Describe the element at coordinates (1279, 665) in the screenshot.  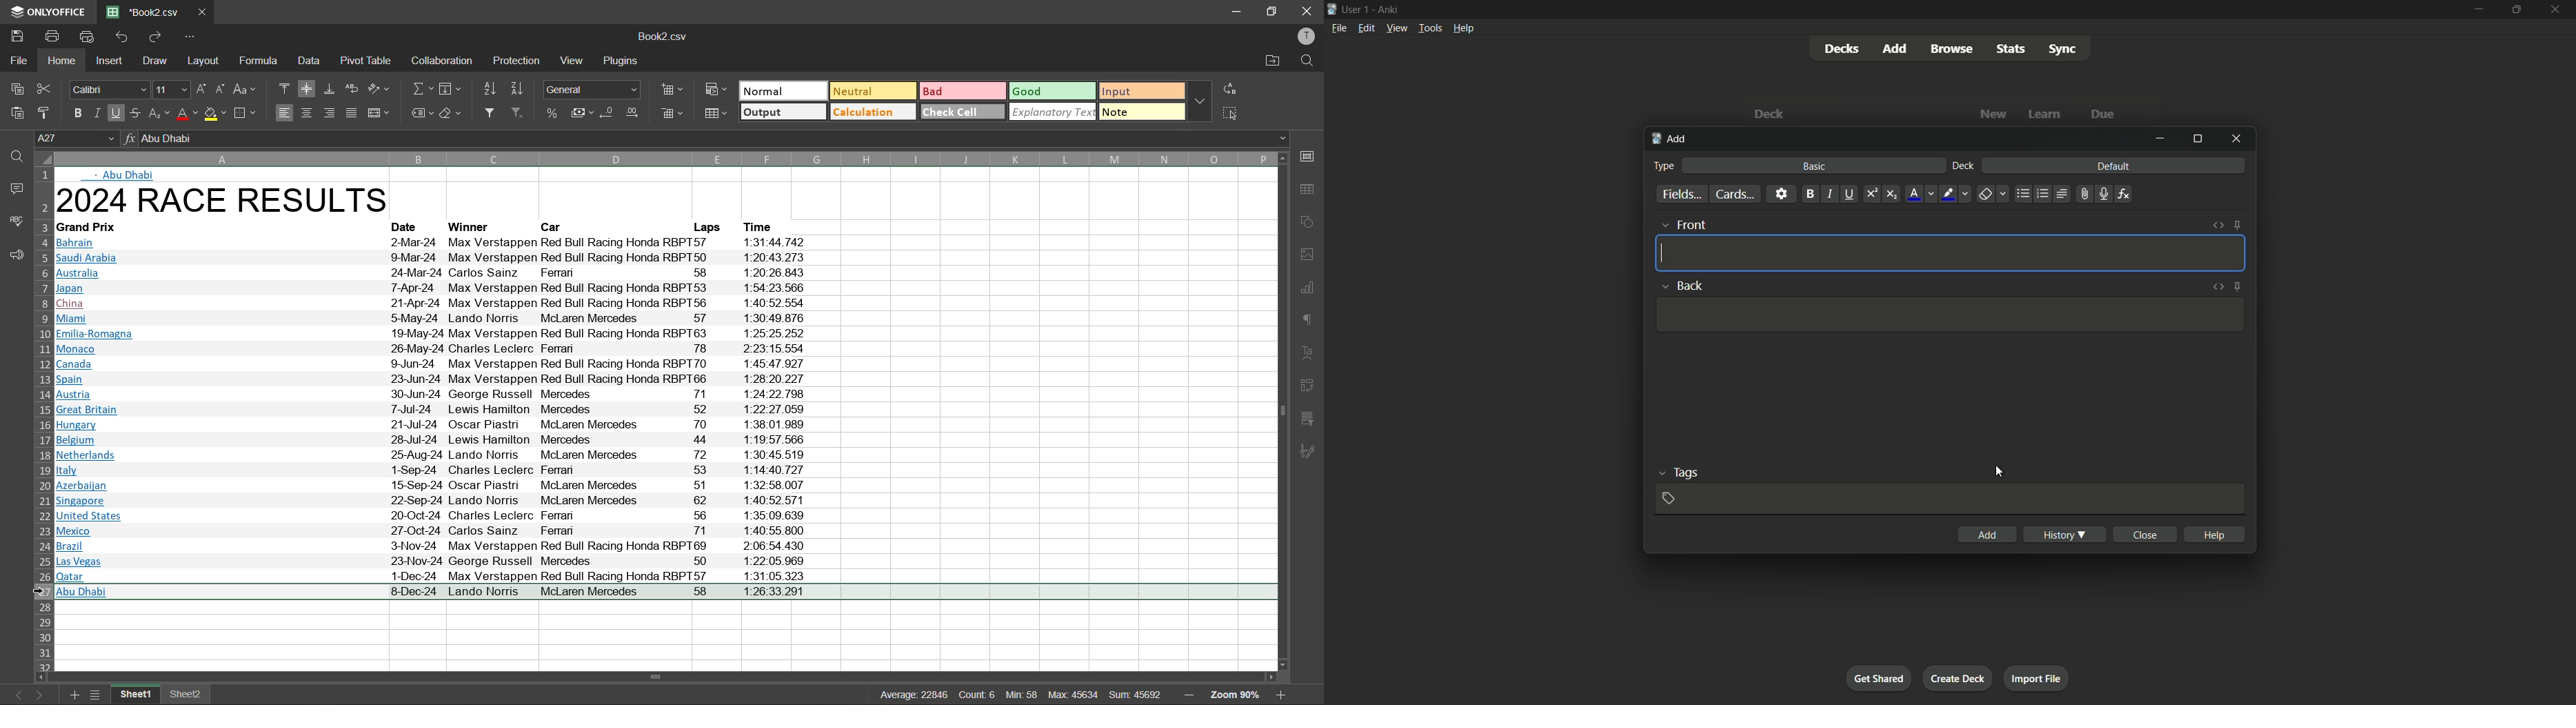
I see `move down` at that location.